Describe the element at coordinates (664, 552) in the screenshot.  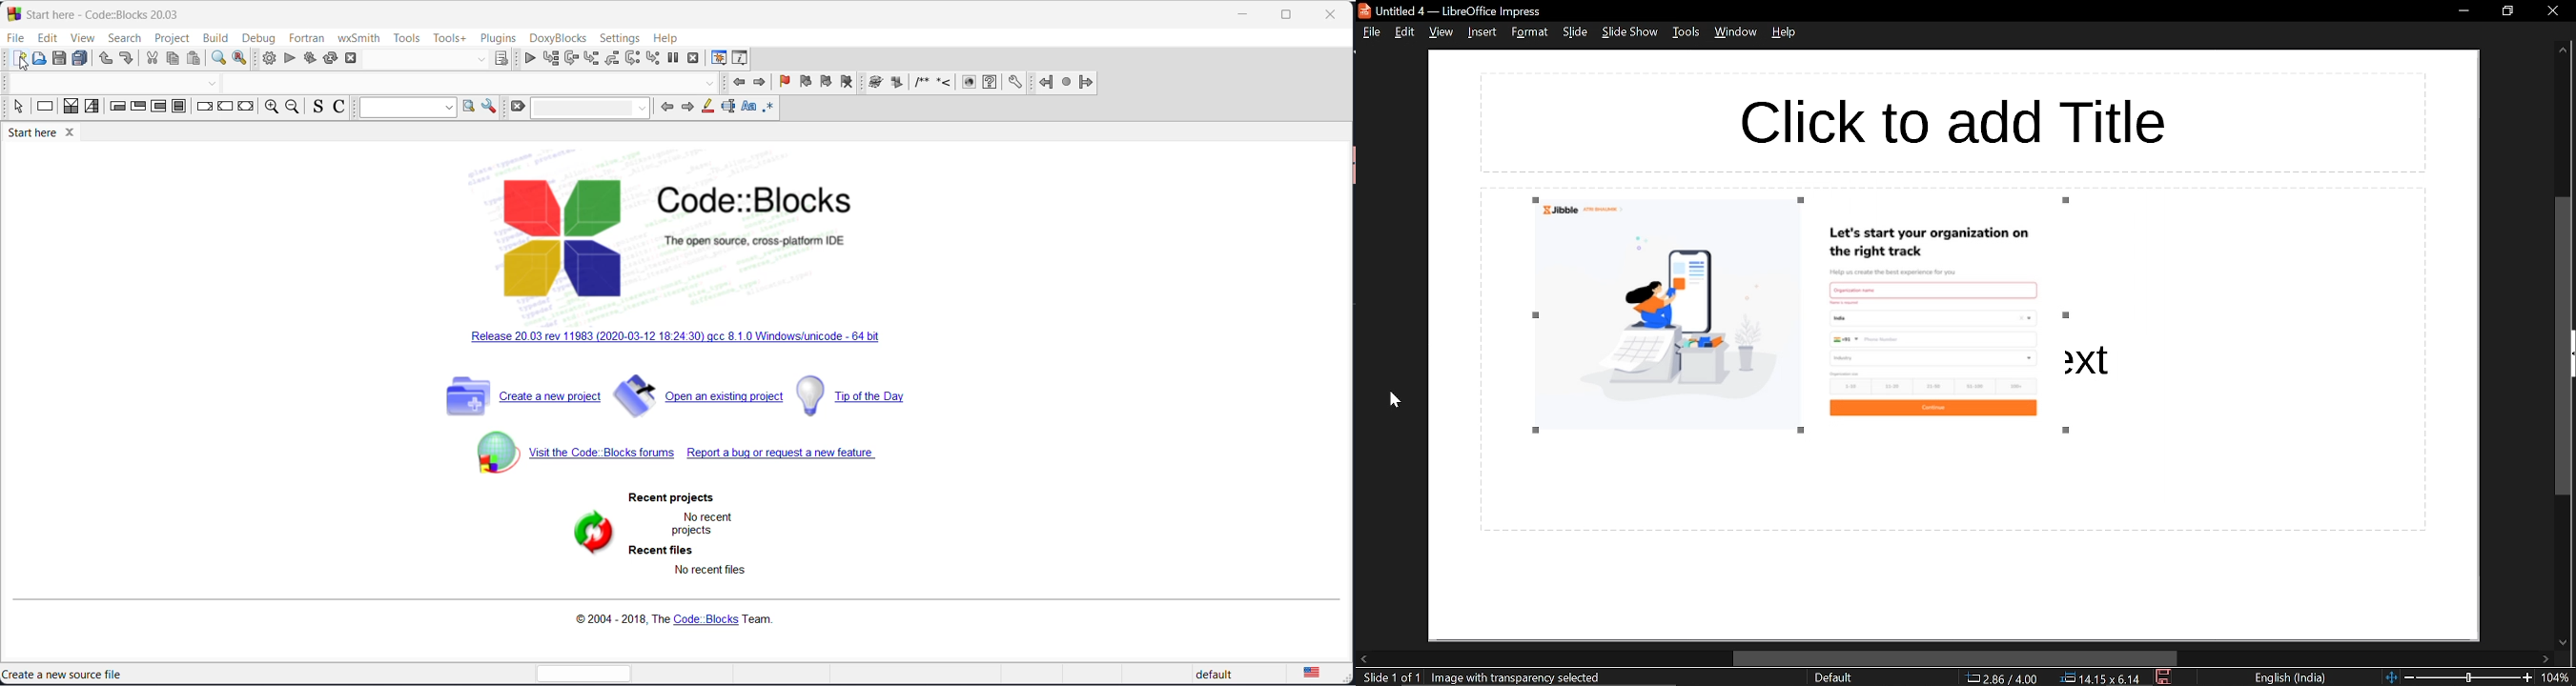
I see `recent files` at that location.